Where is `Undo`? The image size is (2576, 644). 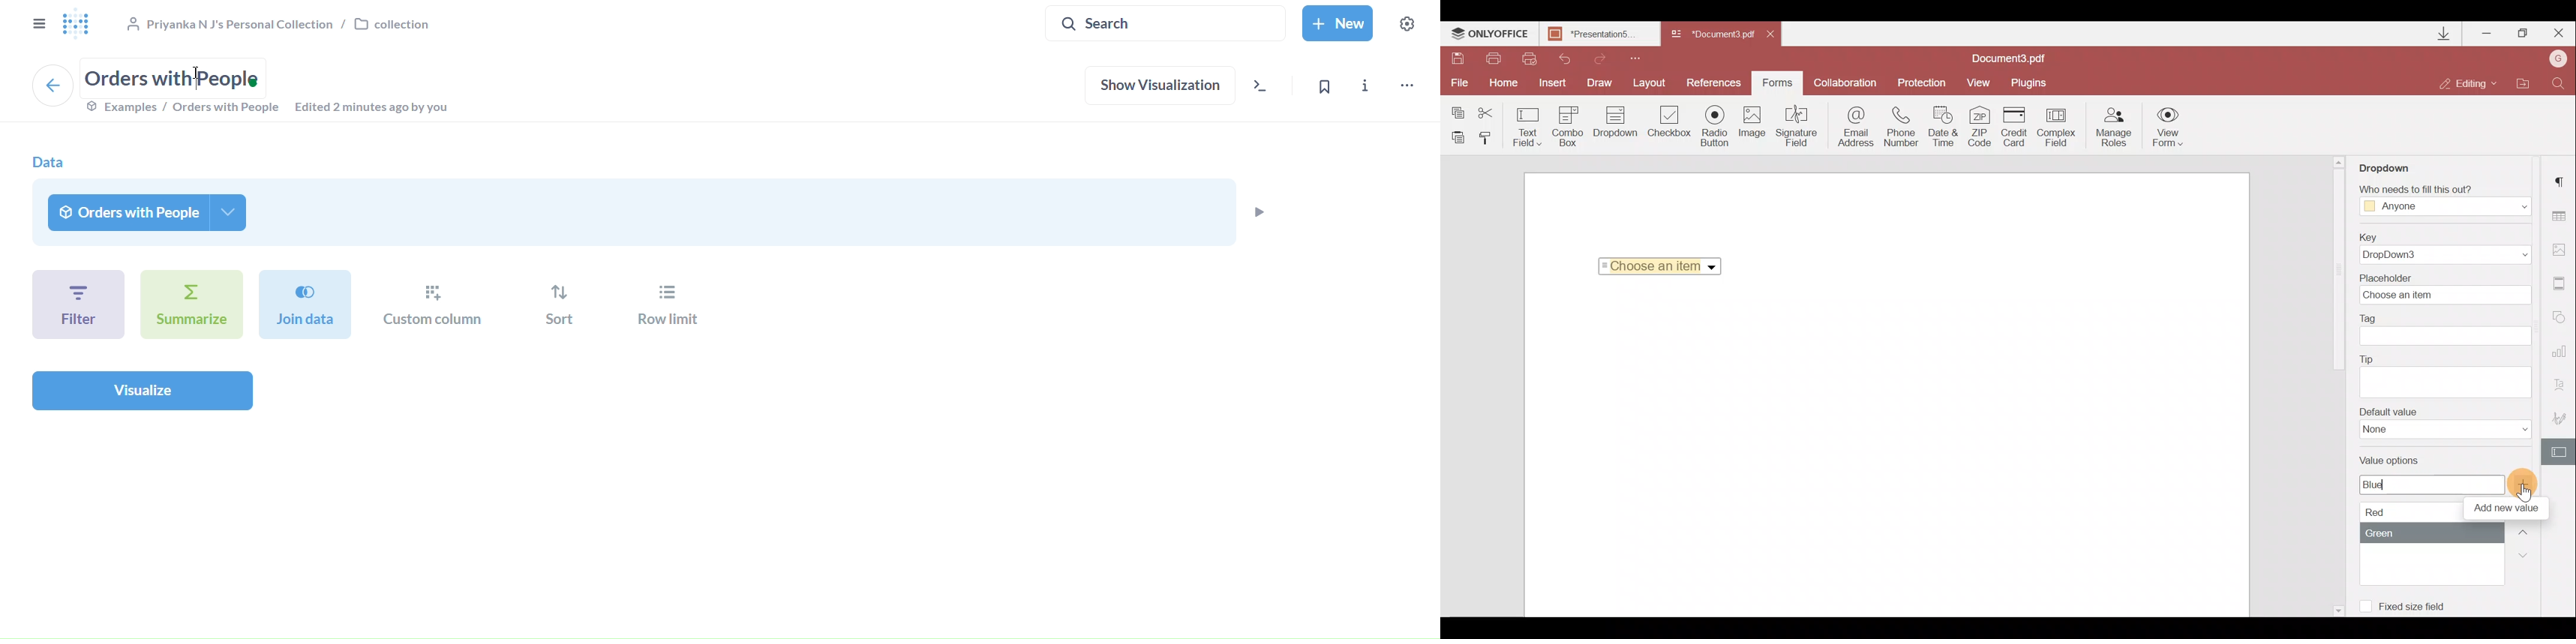
Undo is located at coordinates (1564, 59).